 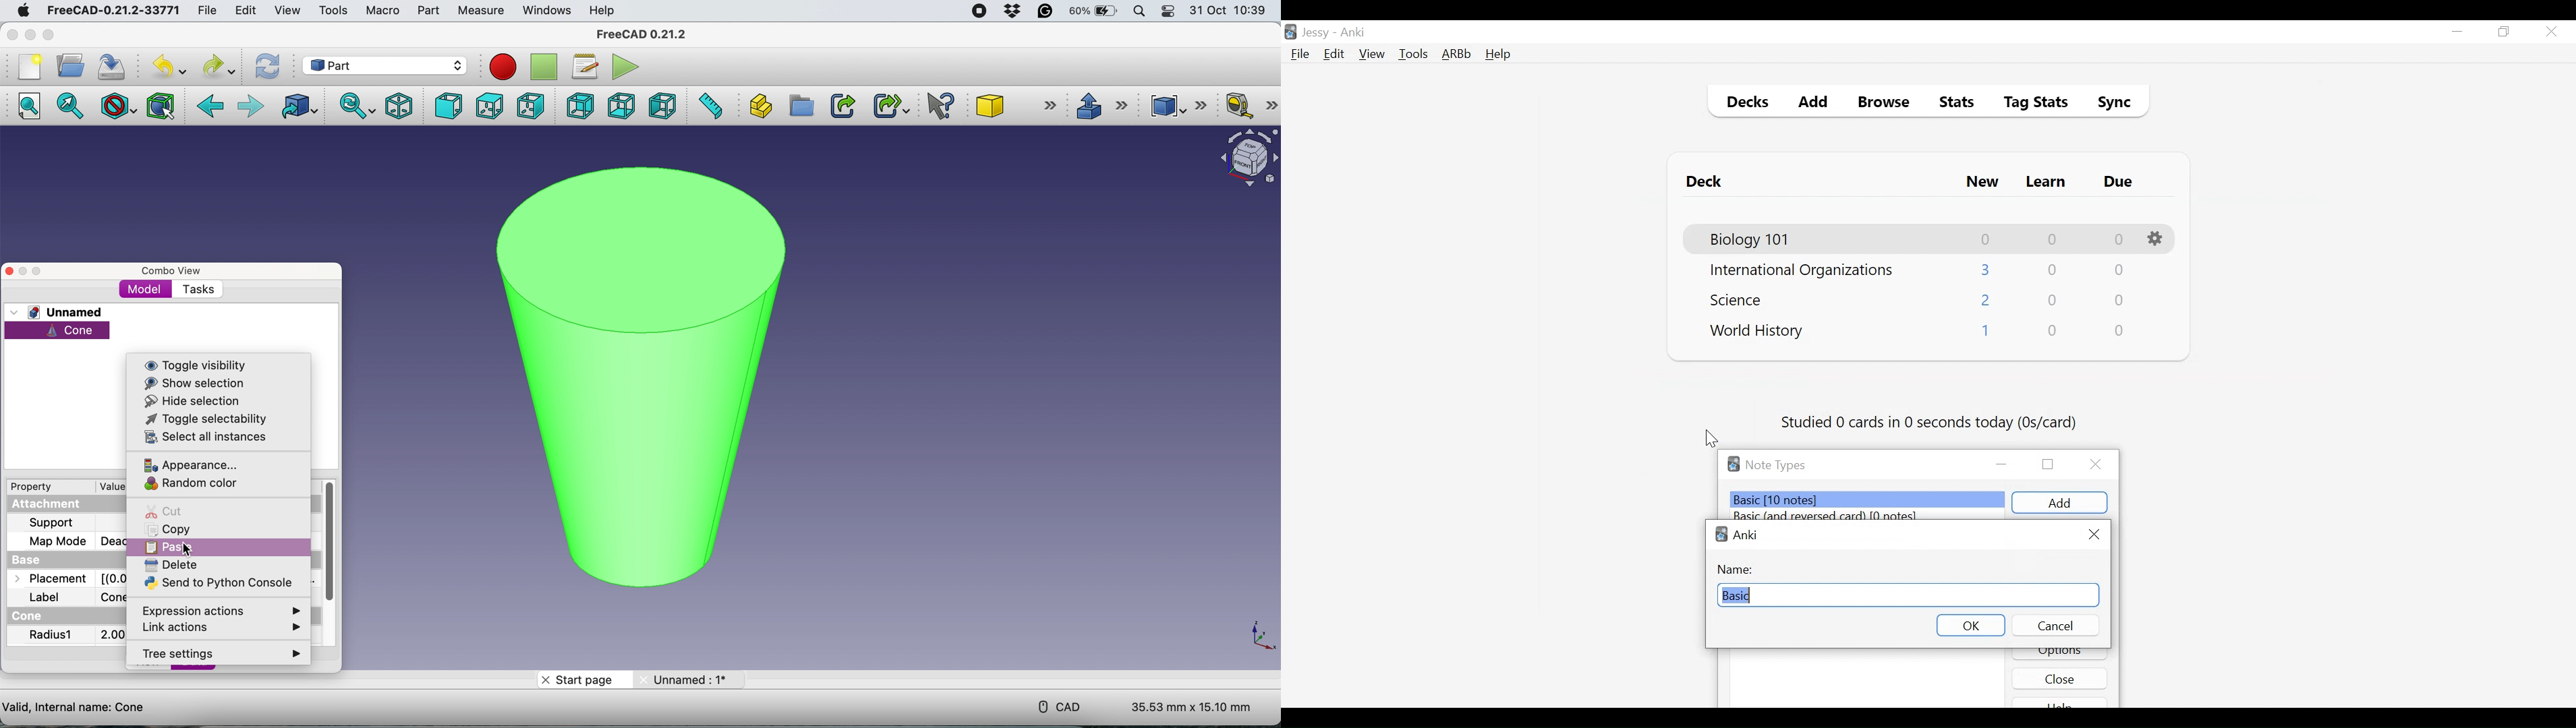 What do you see at coordinates (244, 10) in the screenshot?
I see `edit` at bounding box center [244, 10].